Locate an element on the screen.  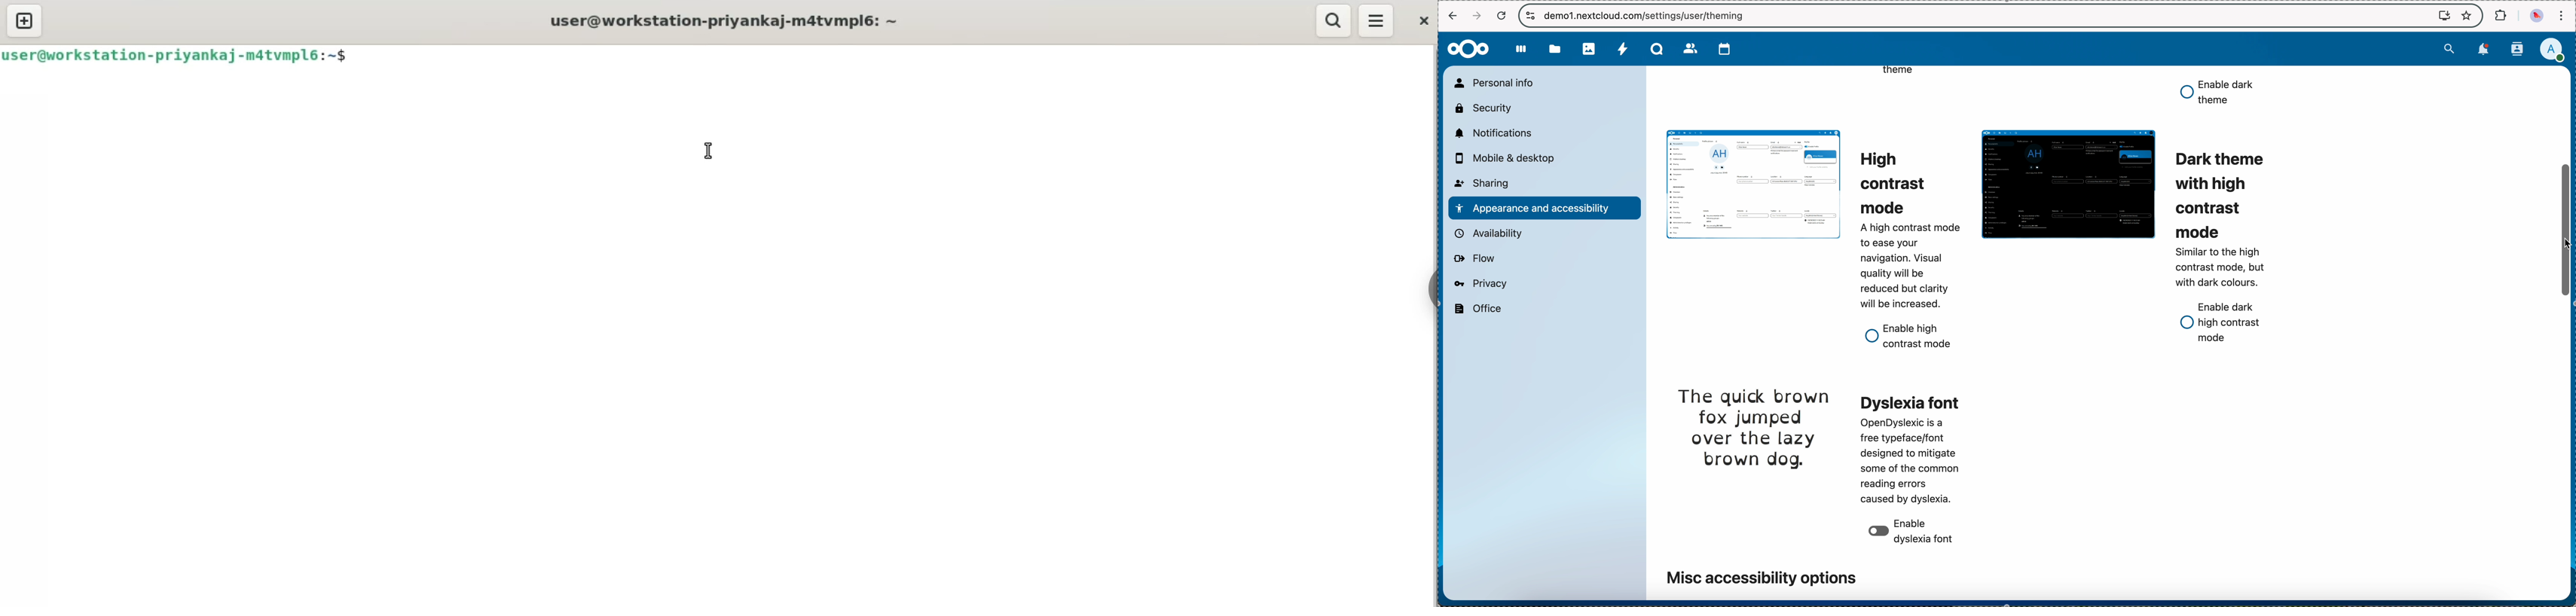
Nextcloud logo is located at coordinates (1469, 48).